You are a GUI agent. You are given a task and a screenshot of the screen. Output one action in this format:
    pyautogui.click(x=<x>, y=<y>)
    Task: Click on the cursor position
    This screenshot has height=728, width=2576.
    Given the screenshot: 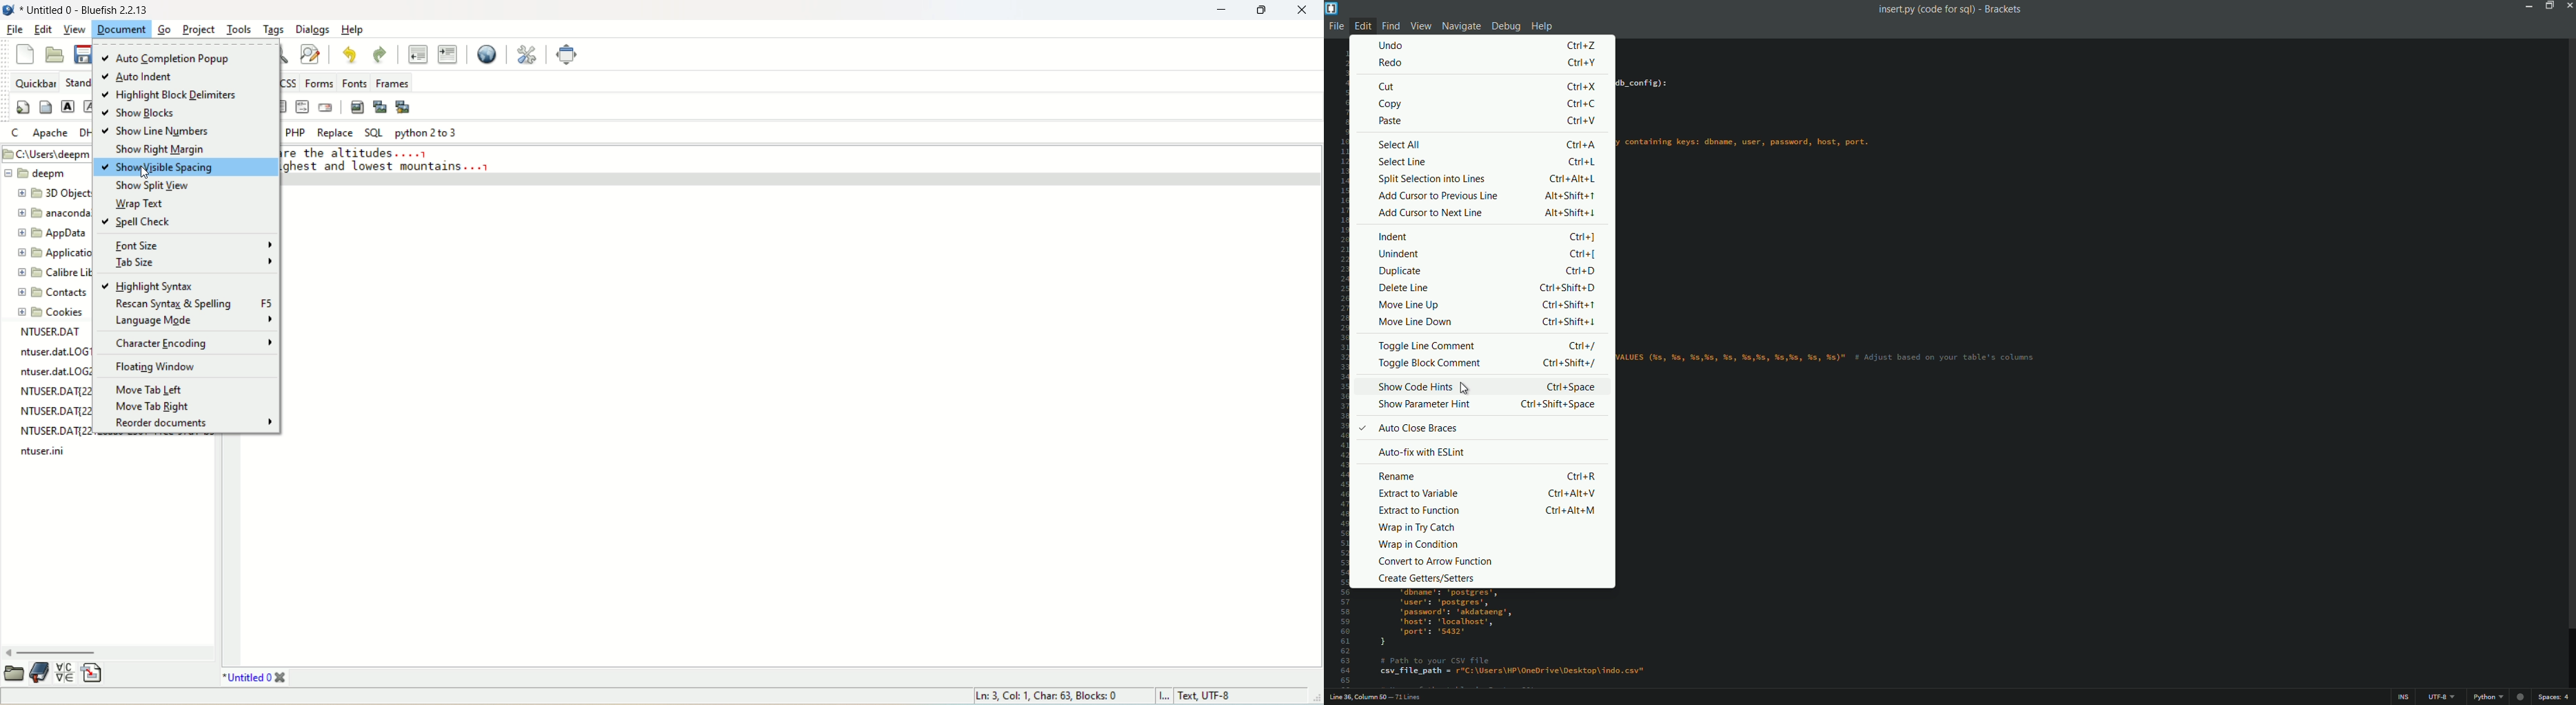 What is the action you would take?
    pyautogui.click(x=1358, y=697)
    